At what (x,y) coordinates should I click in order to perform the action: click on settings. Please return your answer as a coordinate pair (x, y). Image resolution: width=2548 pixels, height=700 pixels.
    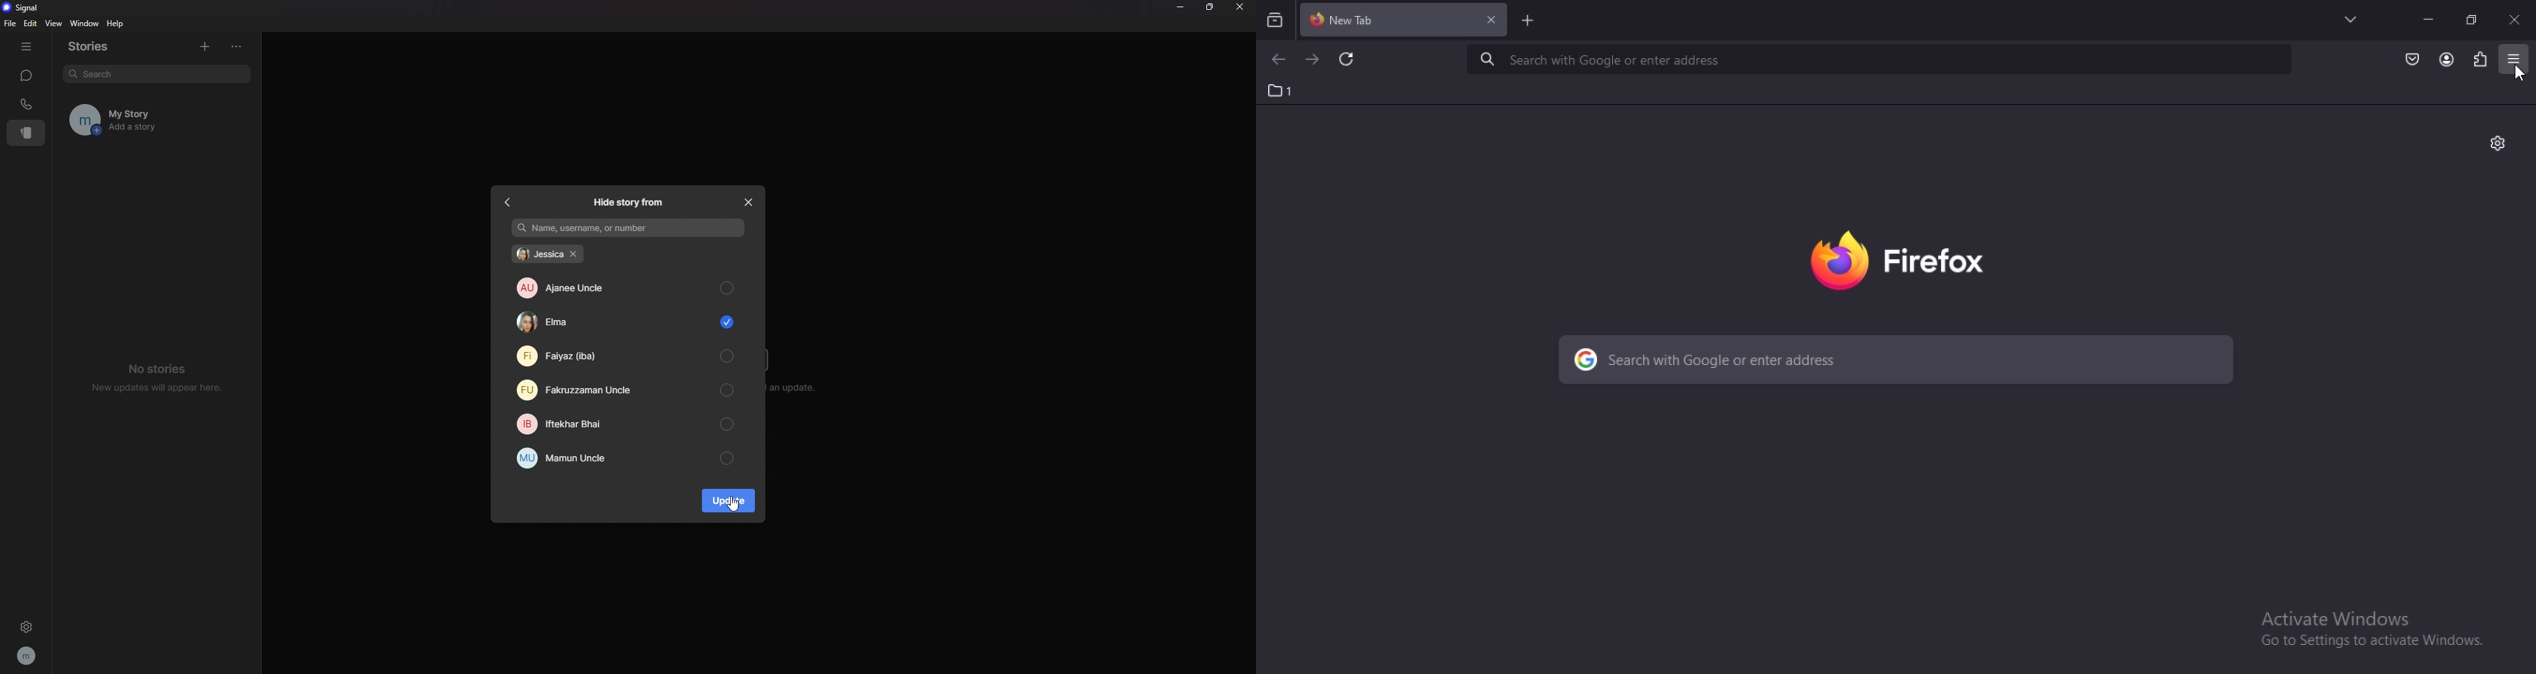
    Looking at the image, I should click on (26, 626).